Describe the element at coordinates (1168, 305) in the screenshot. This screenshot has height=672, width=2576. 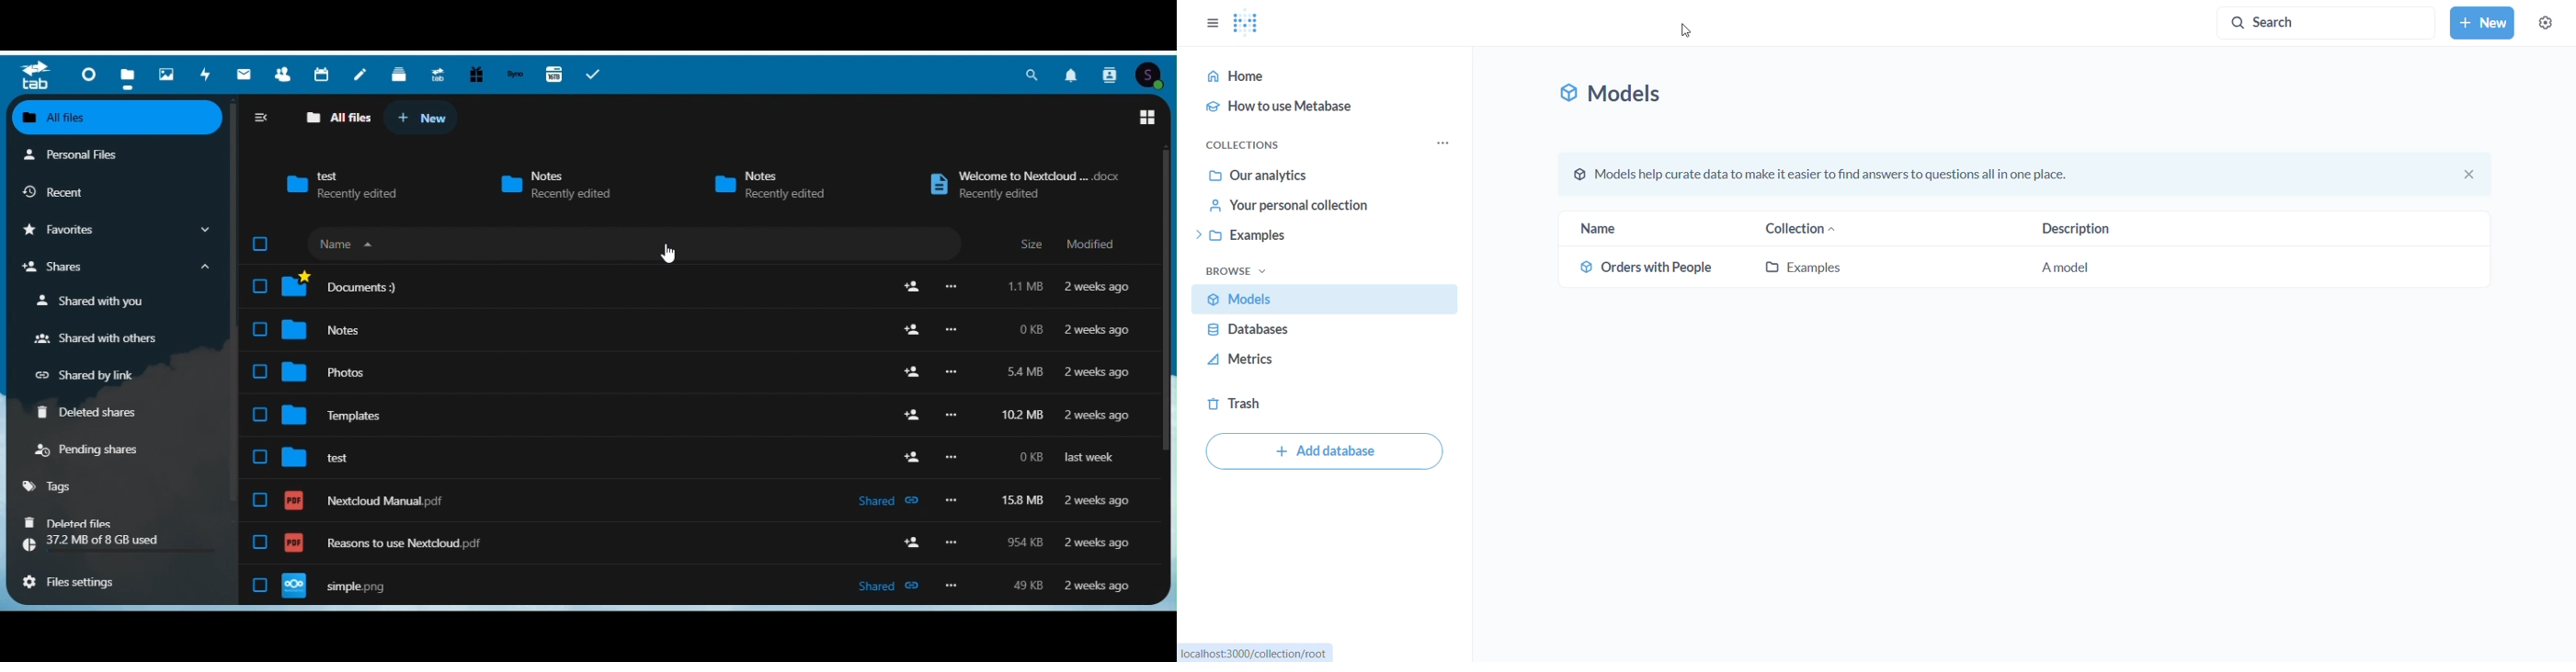
I see `Vertical scrollbar` at that location.